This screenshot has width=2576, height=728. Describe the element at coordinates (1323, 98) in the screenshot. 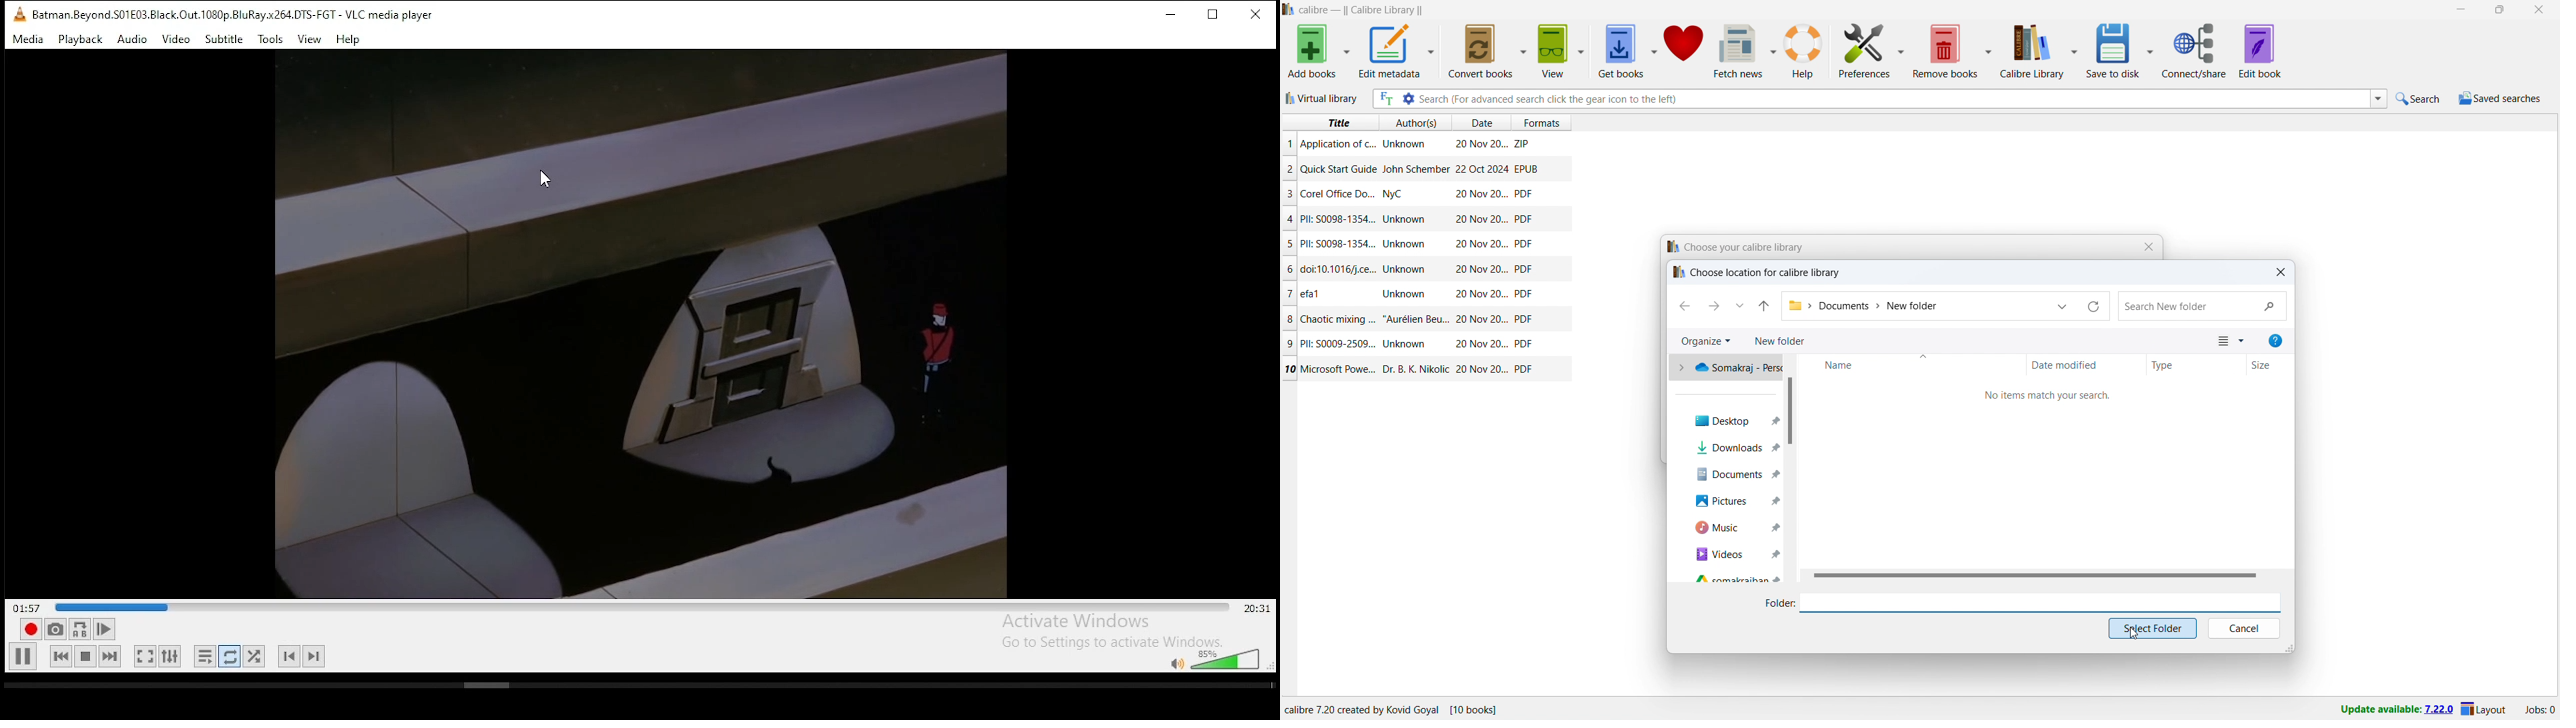

I see `virtual library` at that location.